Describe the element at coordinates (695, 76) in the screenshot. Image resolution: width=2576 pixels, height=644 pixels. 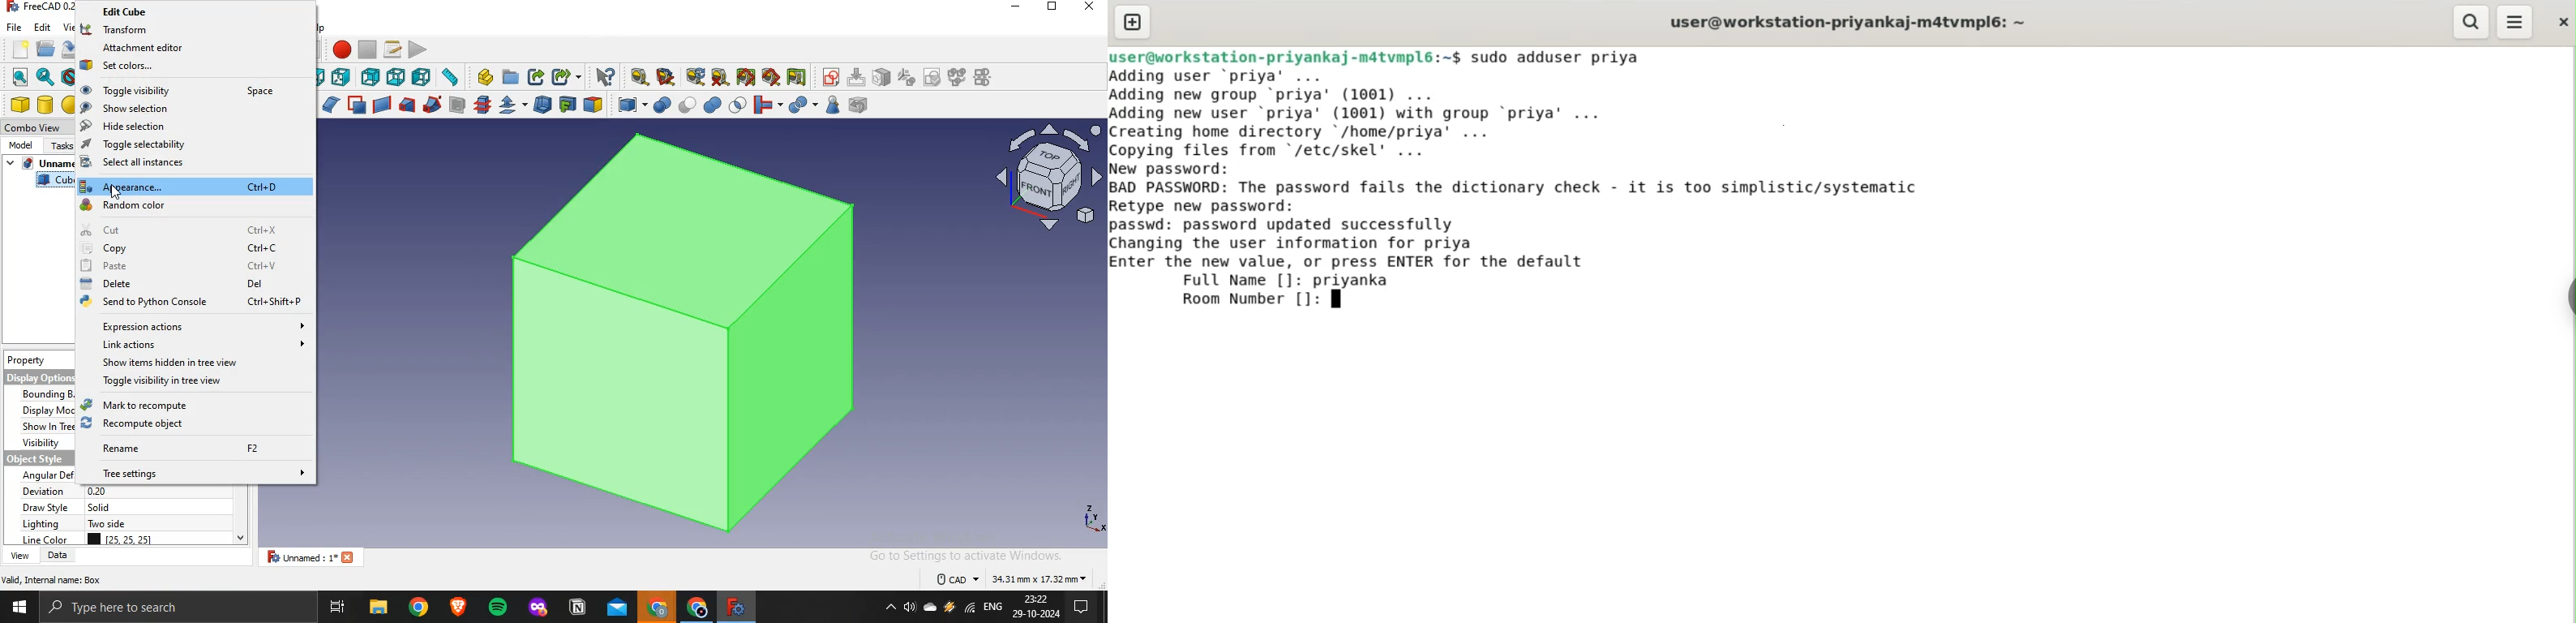
I see `refresh` at that location.